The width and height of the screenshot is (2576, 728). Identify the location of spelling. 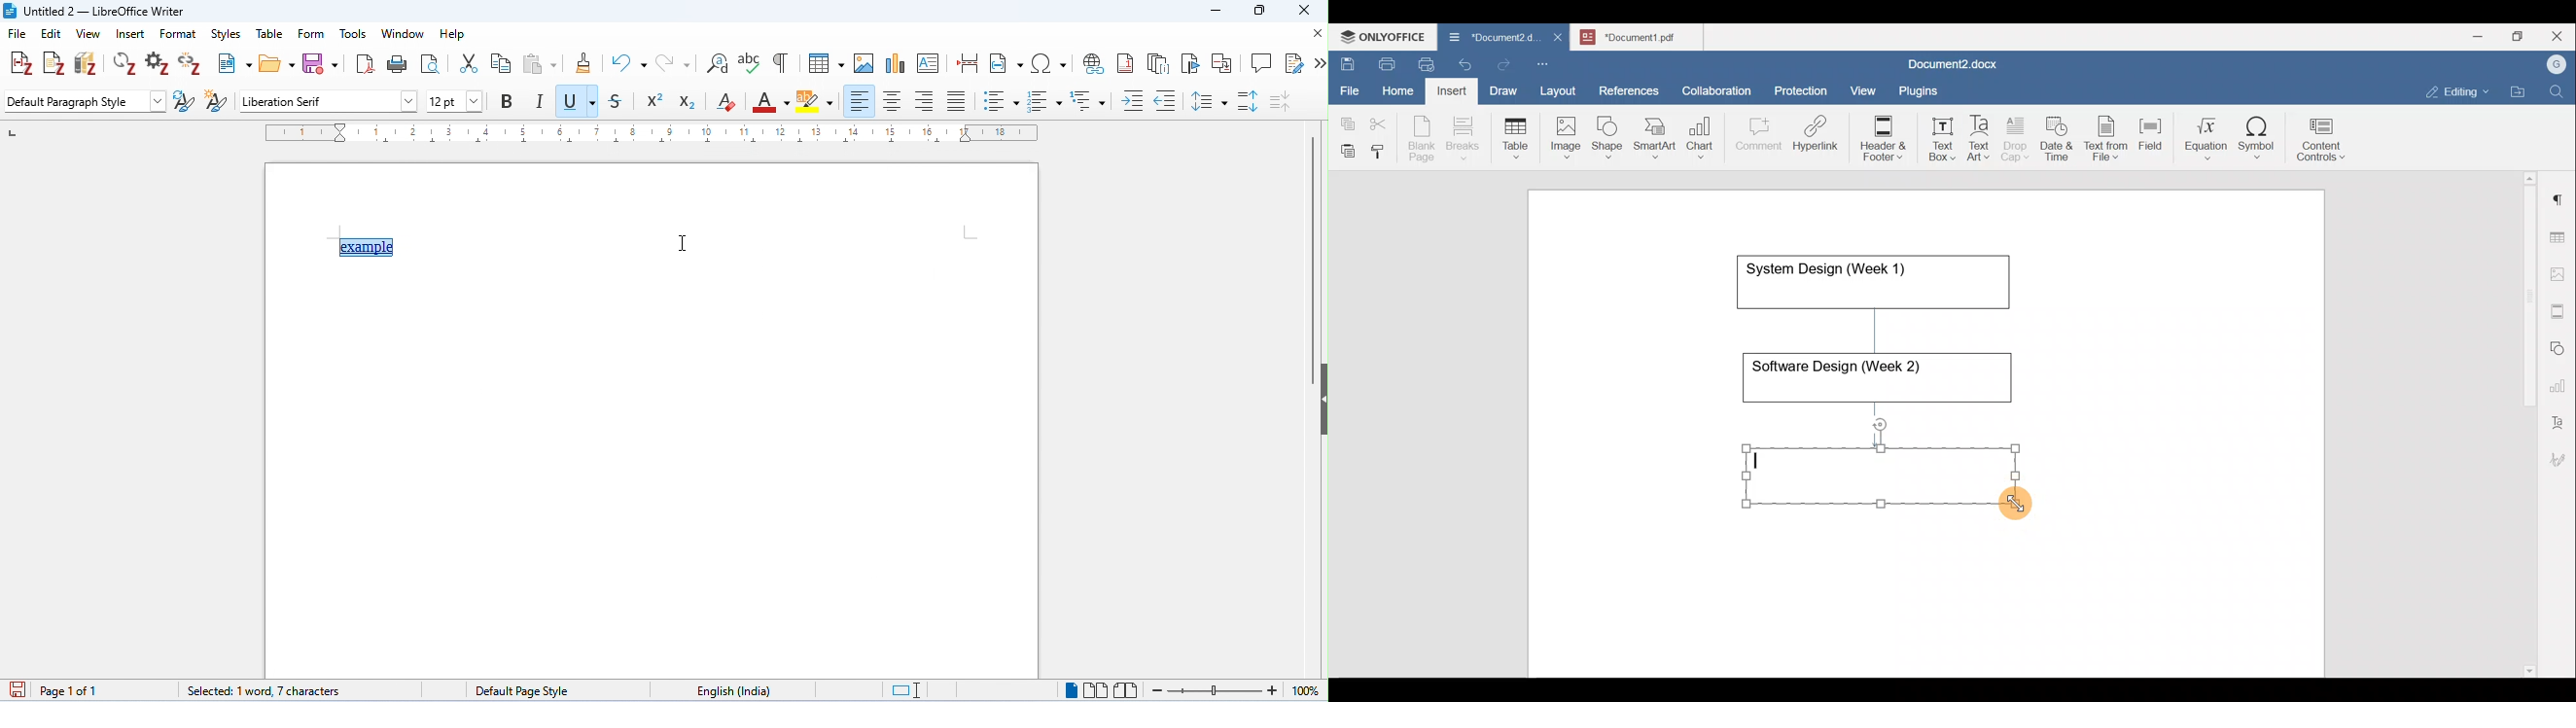
(751, 63).